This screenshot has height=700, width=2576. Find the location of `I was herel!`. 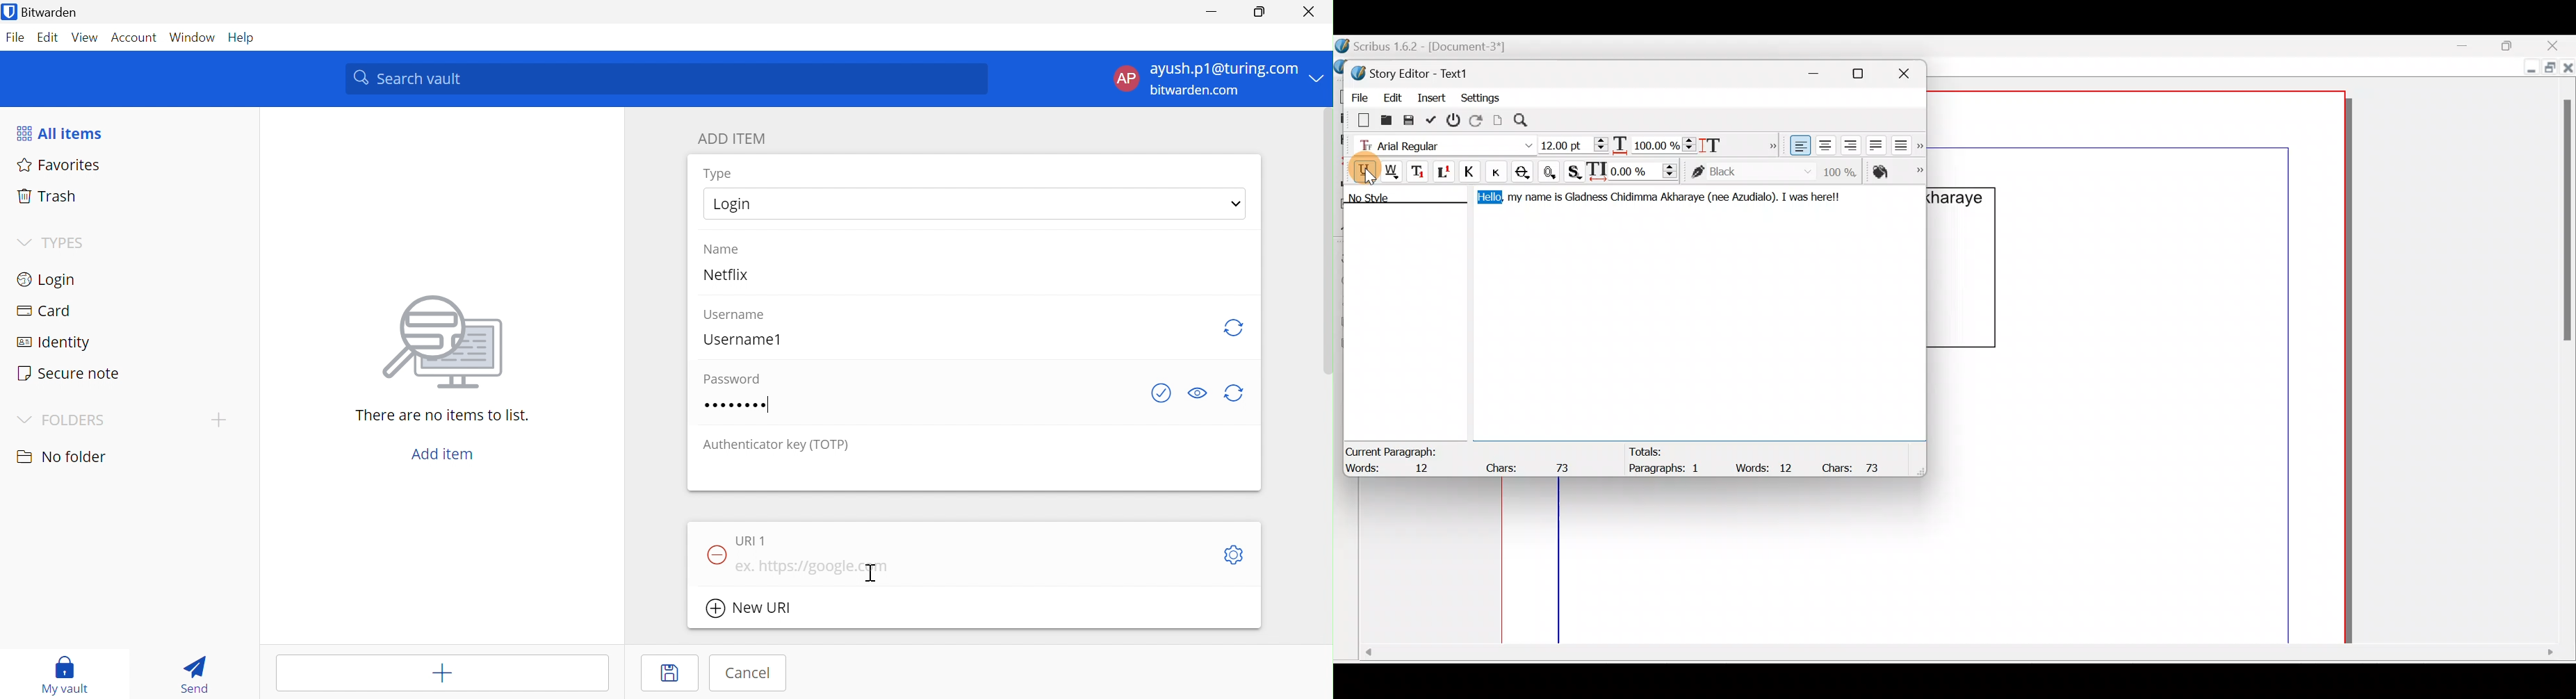

I was herel! is located at coordinates (1814, 195).